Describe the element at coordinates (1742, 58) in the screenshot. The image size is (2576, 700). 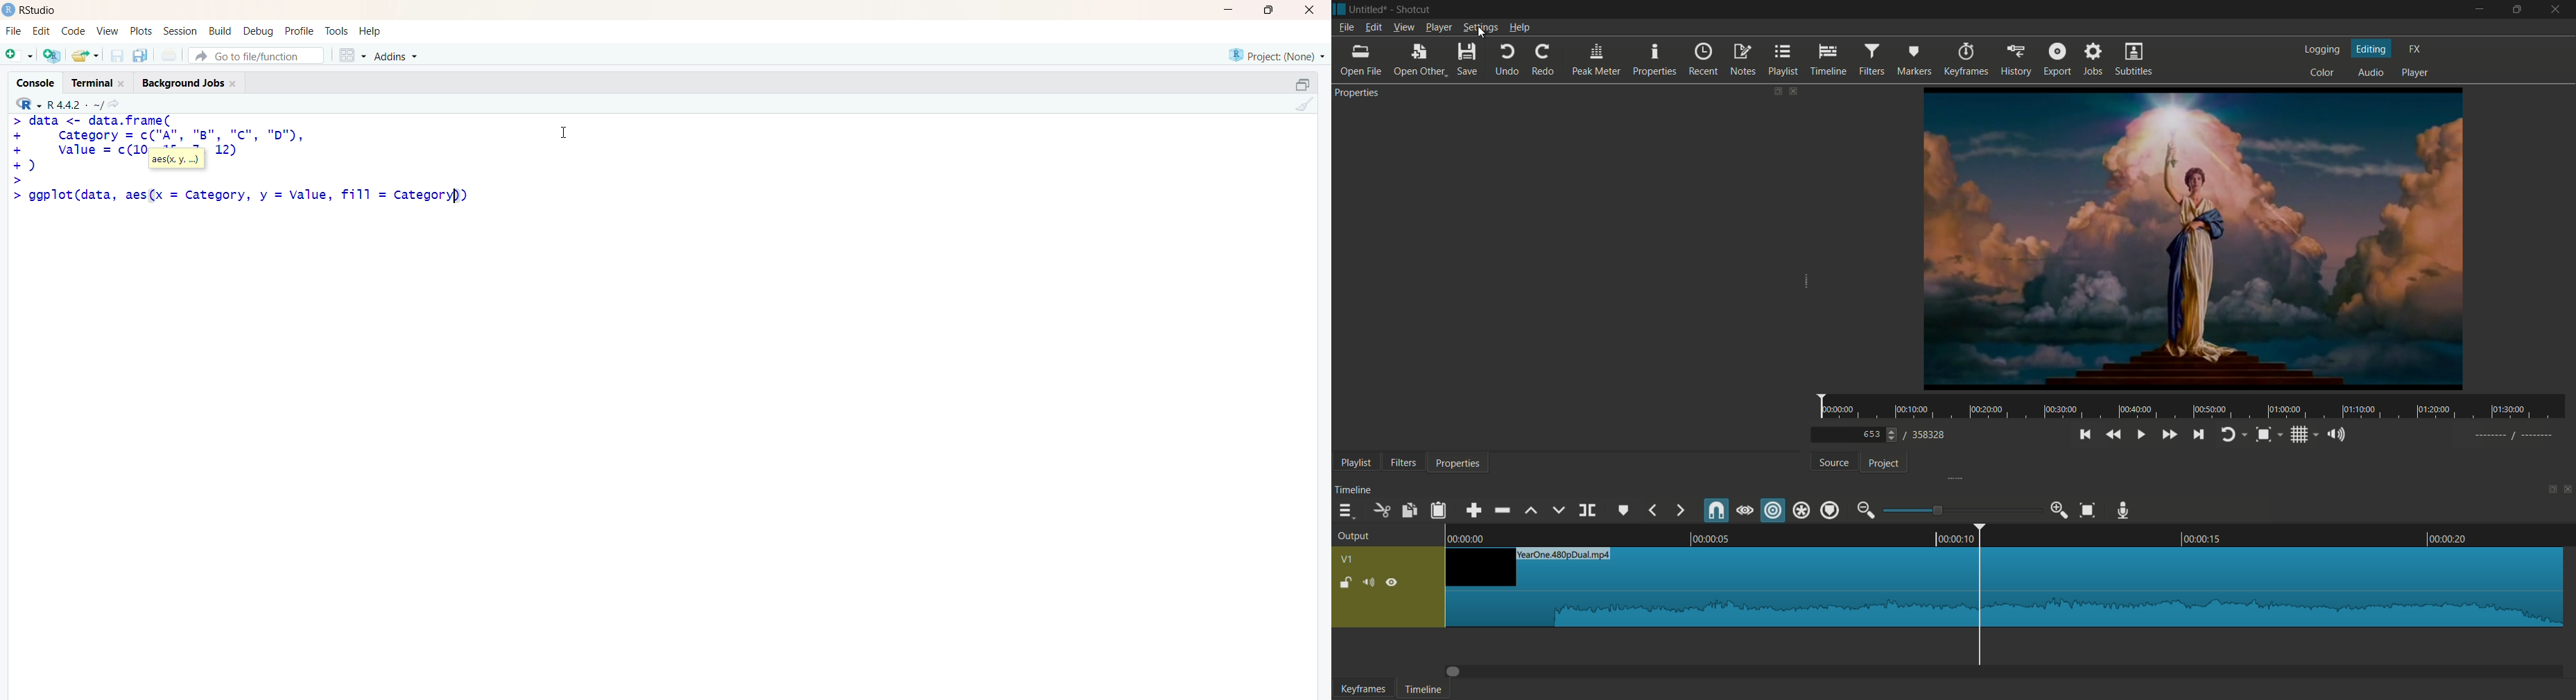
I see `notes` at that location.